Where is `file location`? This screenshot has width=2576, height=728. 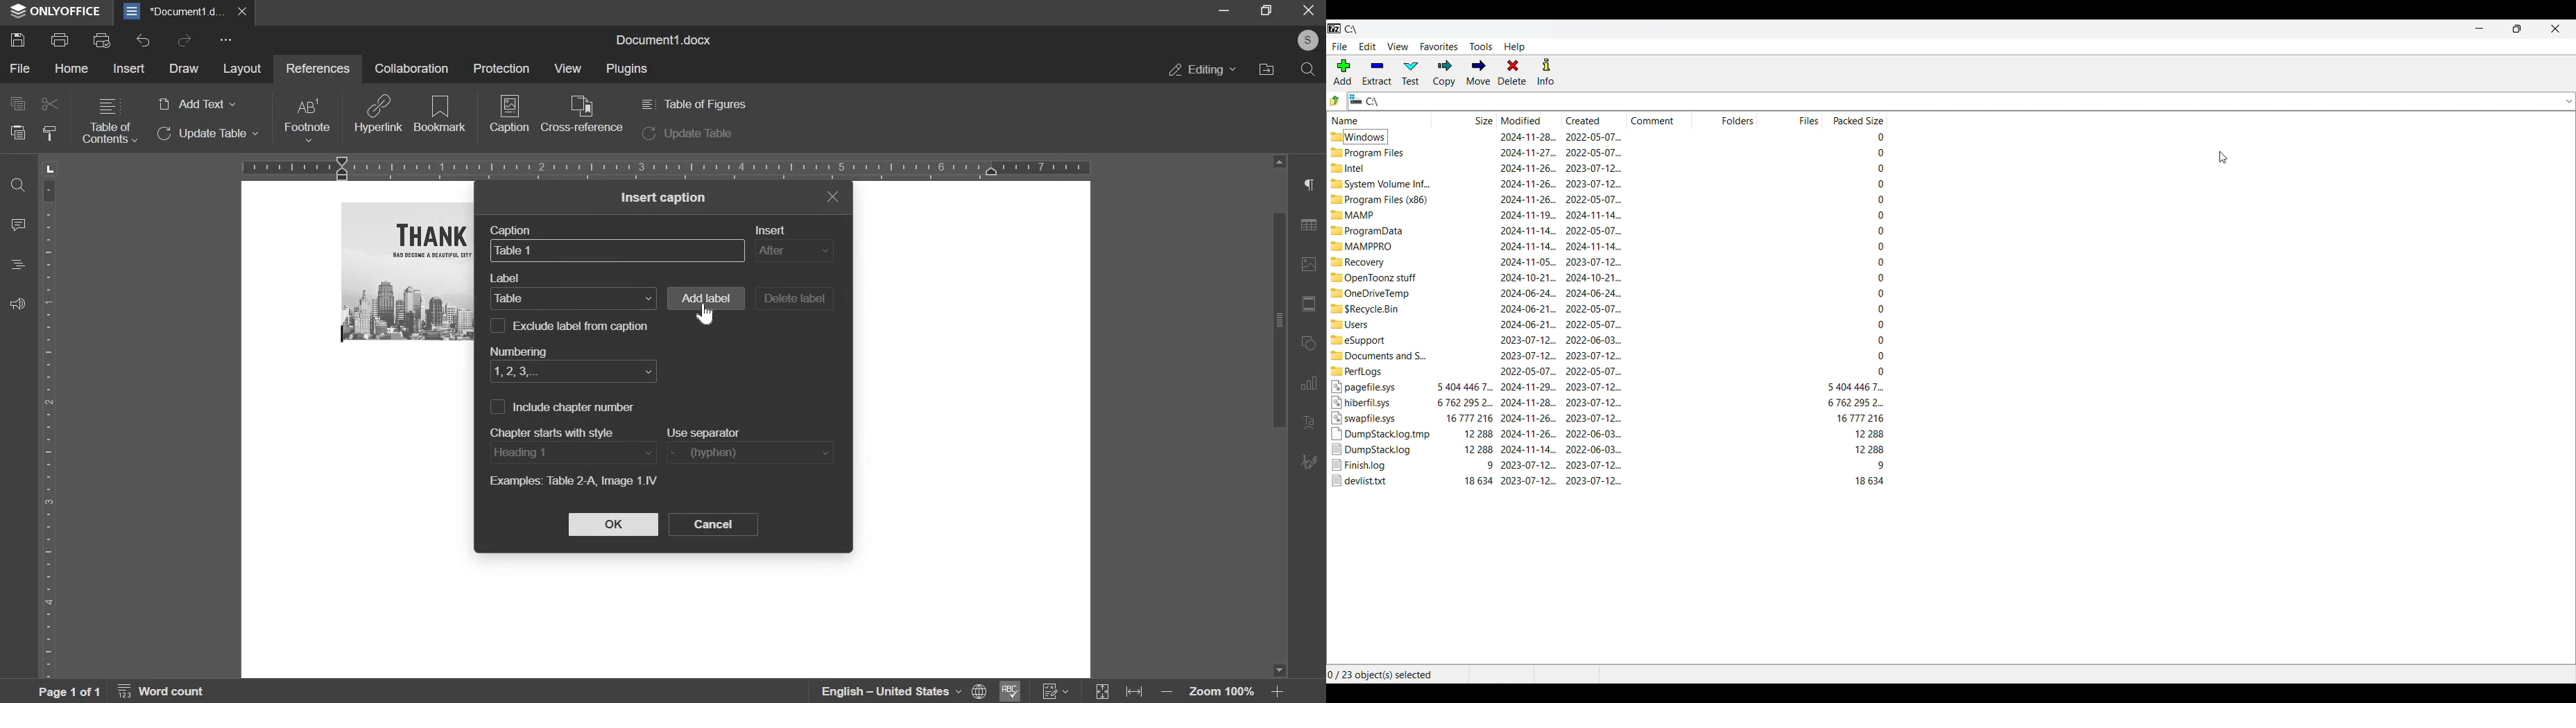
file location is located at coordinates (1266, 69).